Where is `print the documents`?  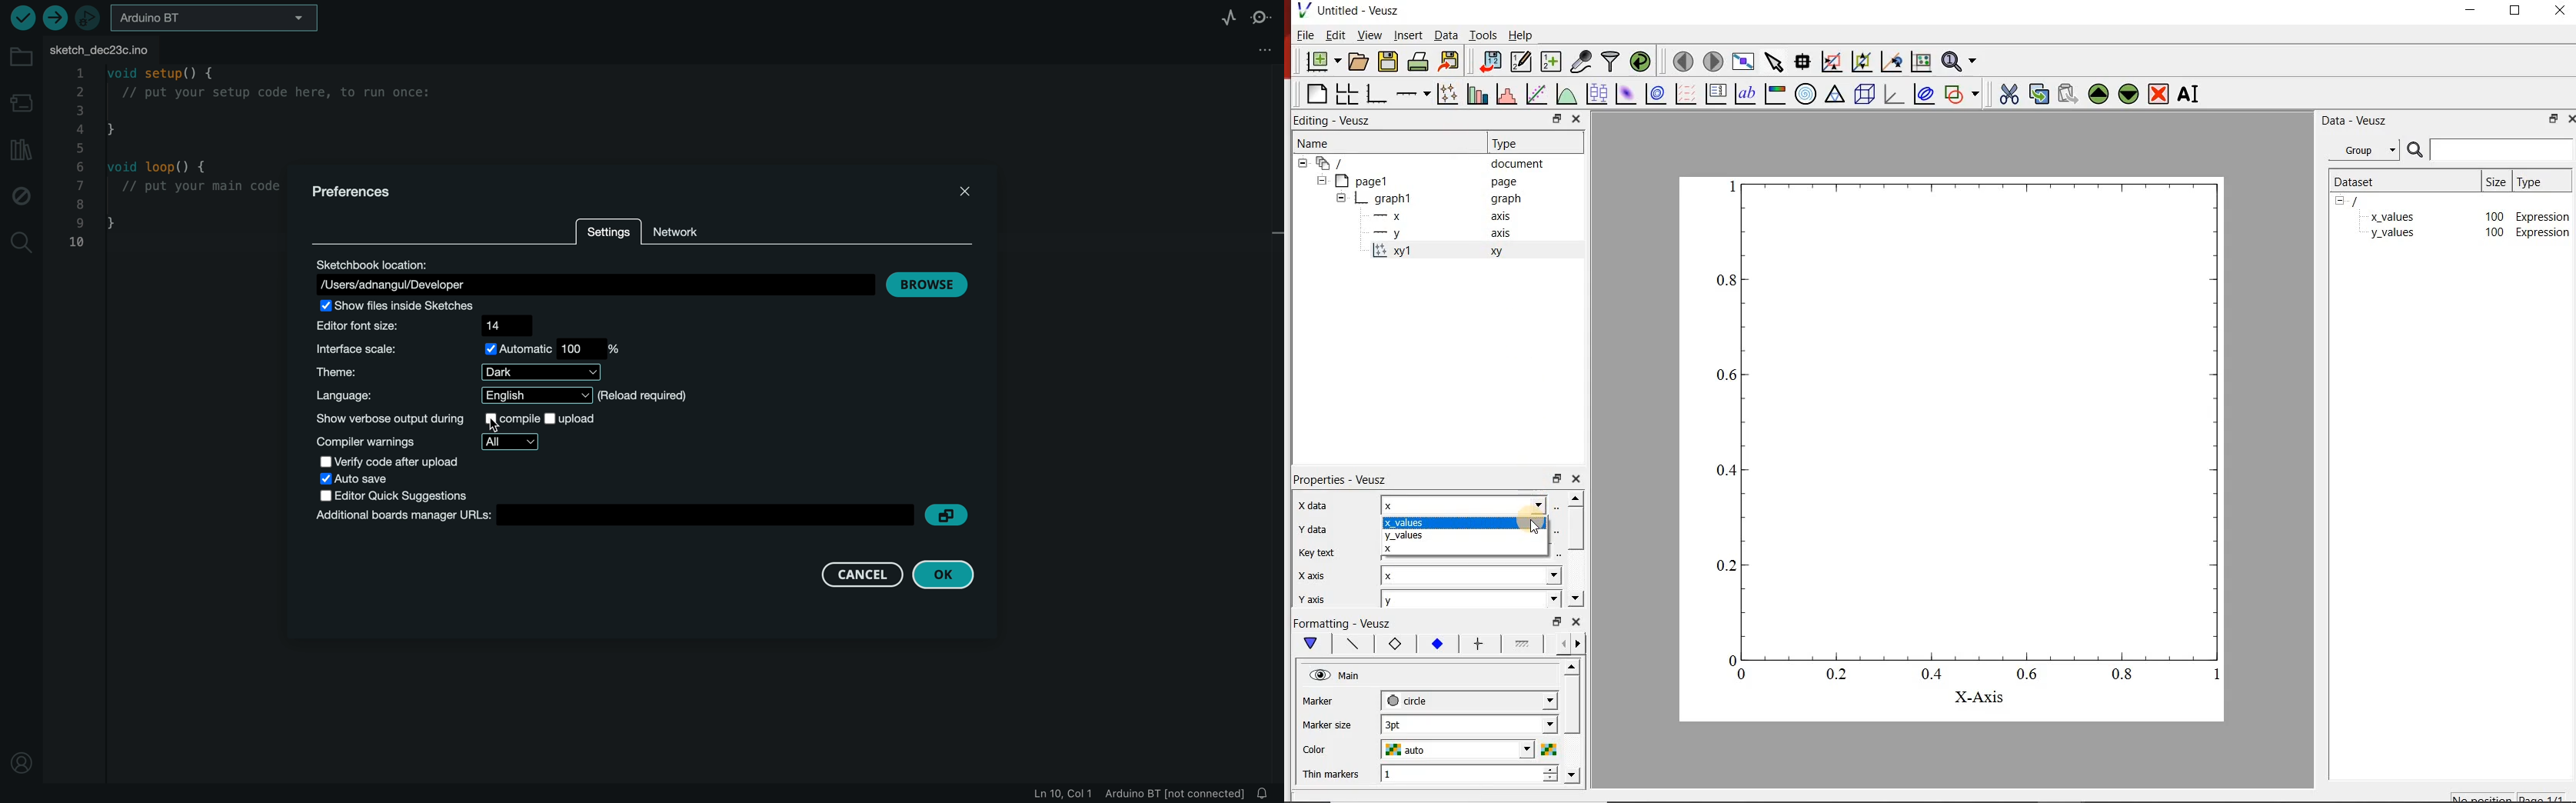
print the documents is located at coordinates (1418, 62).